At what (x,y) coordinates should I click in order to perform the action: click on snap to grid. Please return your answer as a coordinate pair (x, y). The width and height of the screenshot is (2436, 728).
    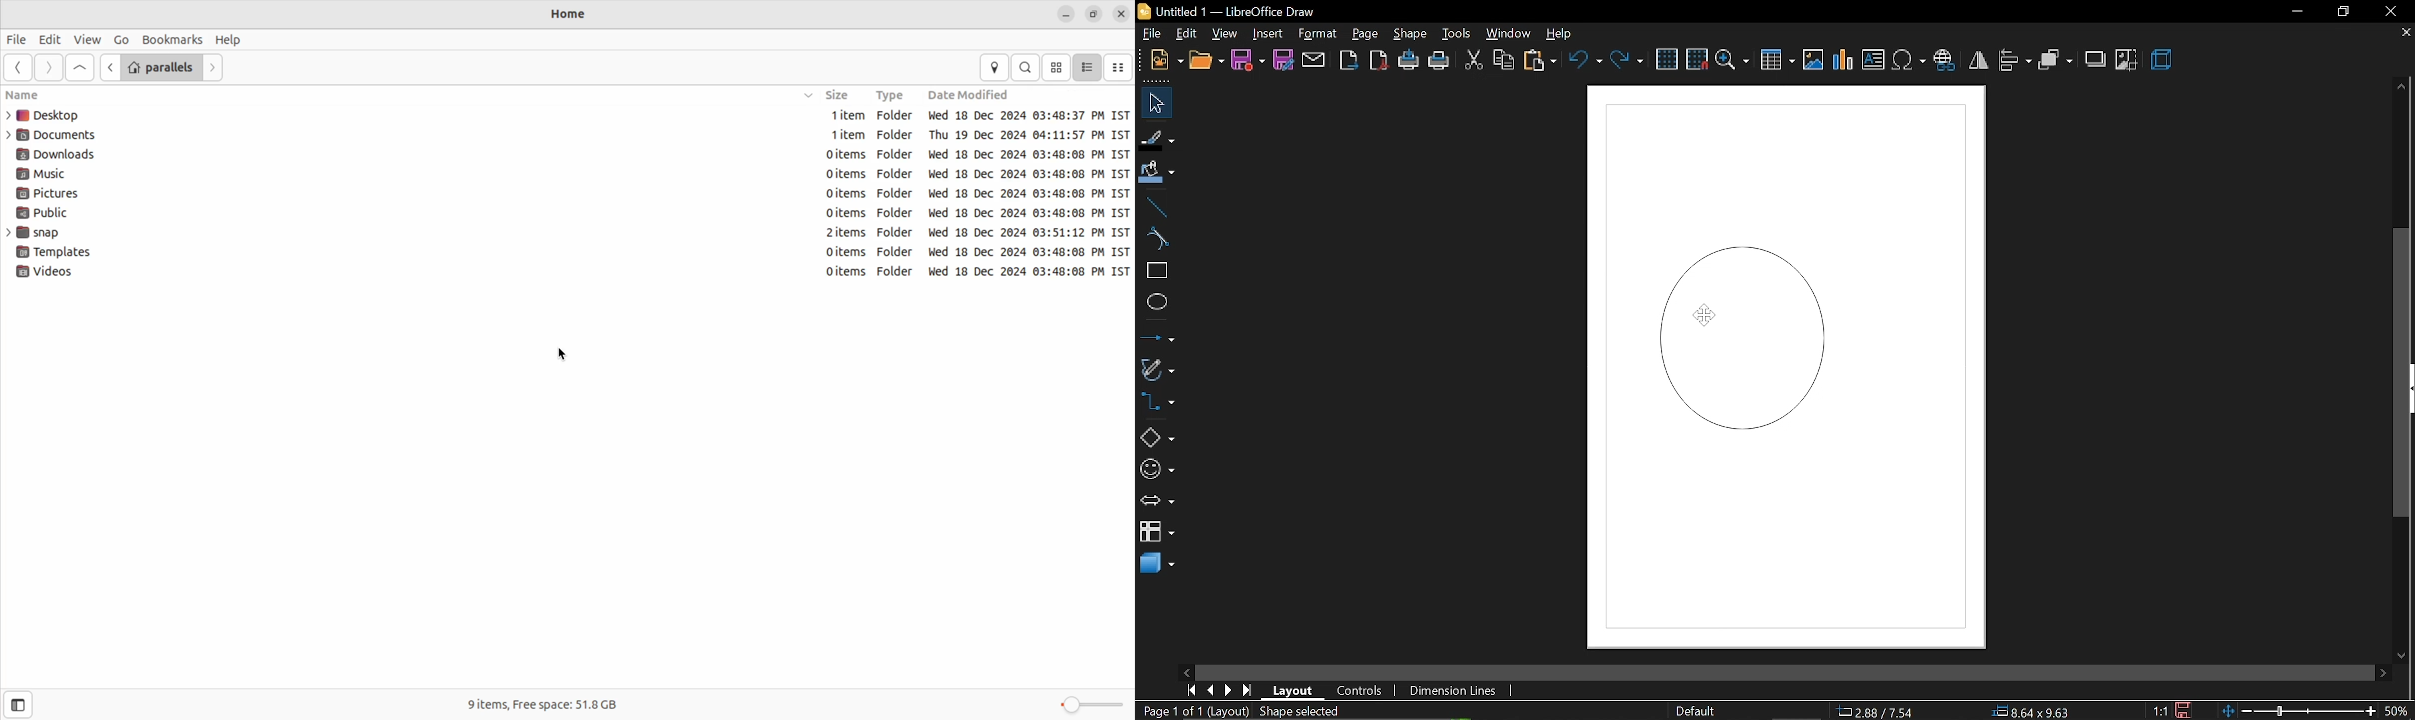
    Looking at the image, I should click on (1697, 59).